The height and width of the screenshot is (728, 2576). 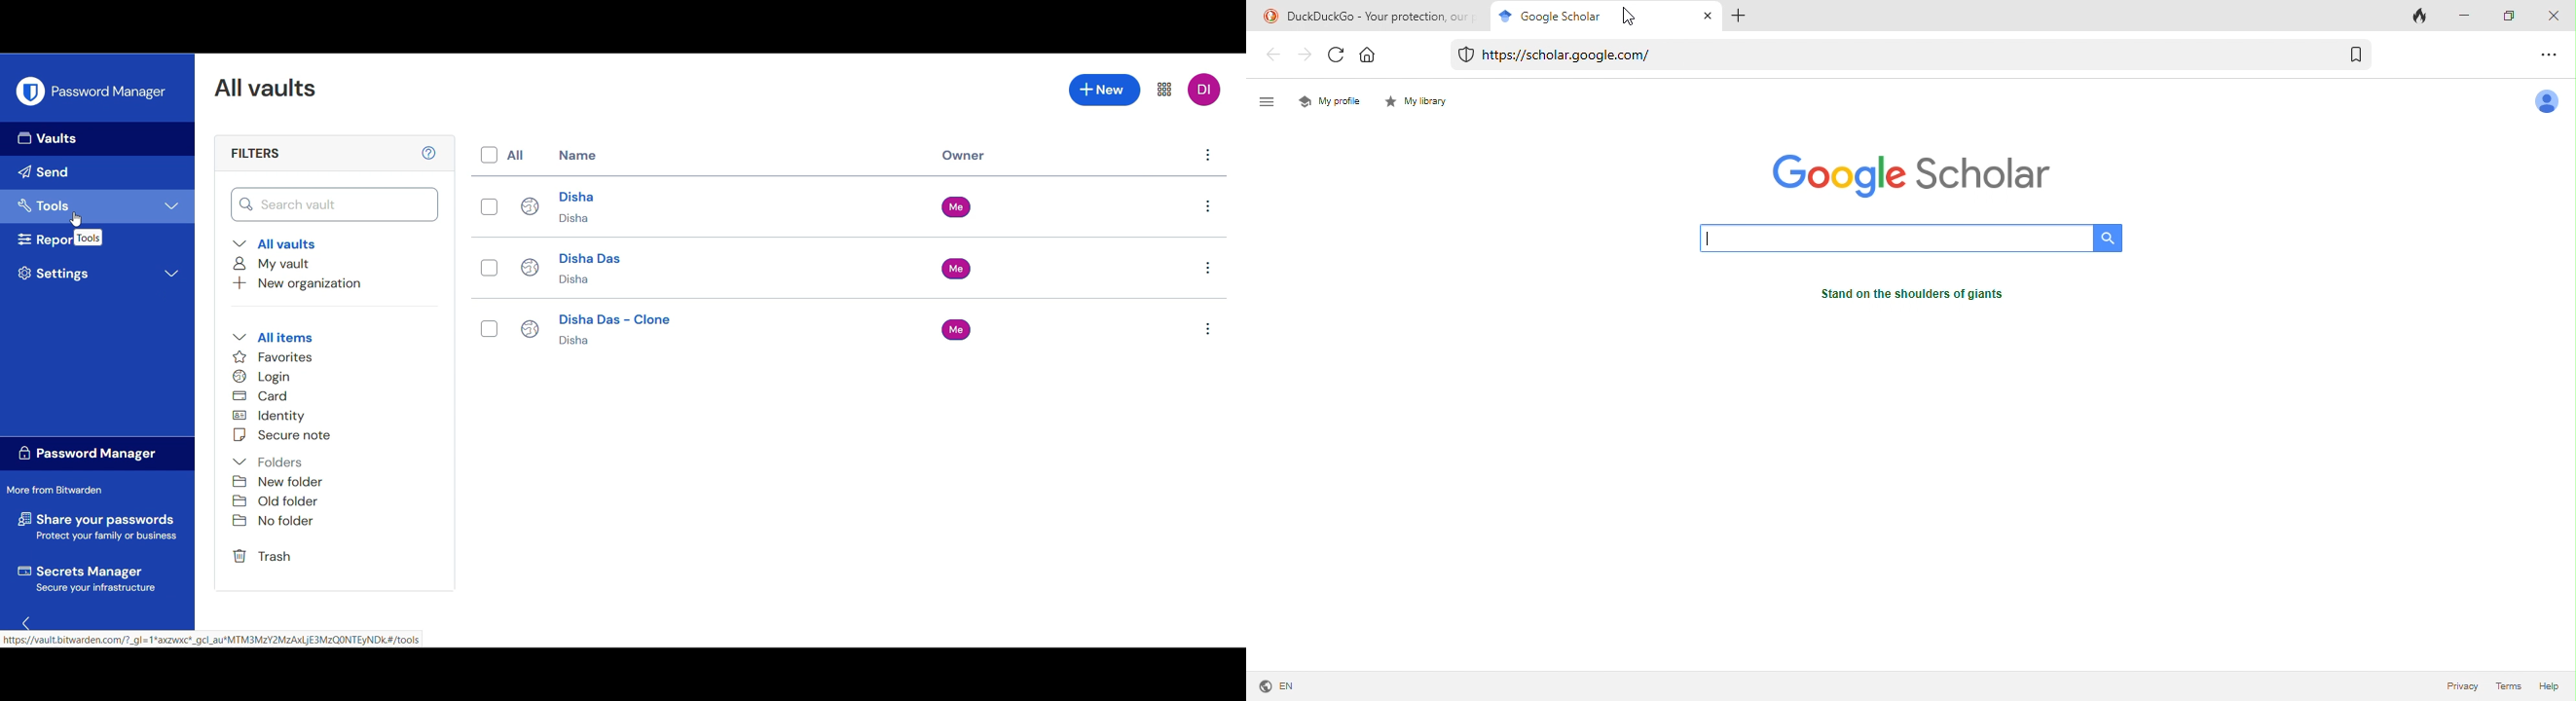 What do you see at coordinates (31, 91) in the screenshot?
I see `Software logo` at bounding box center [31, 91].